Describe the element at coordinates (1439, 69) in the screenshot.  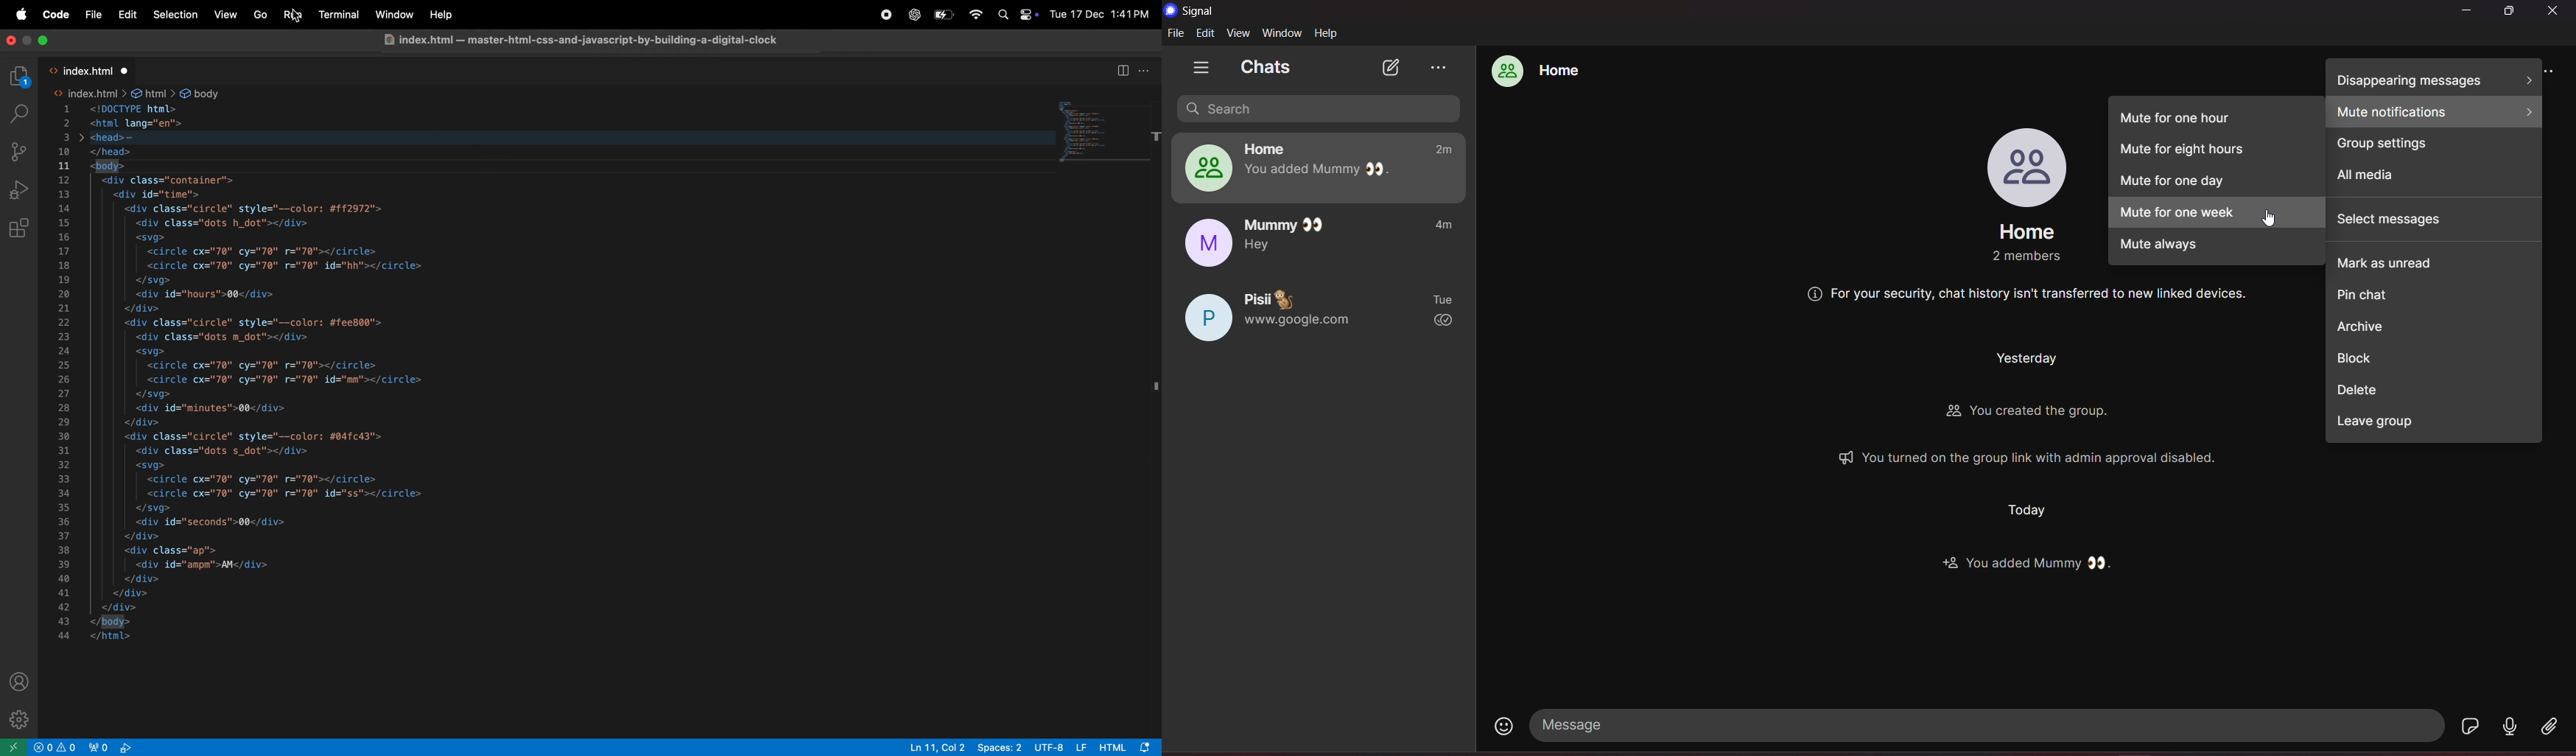
I see `view archieve` at that location.